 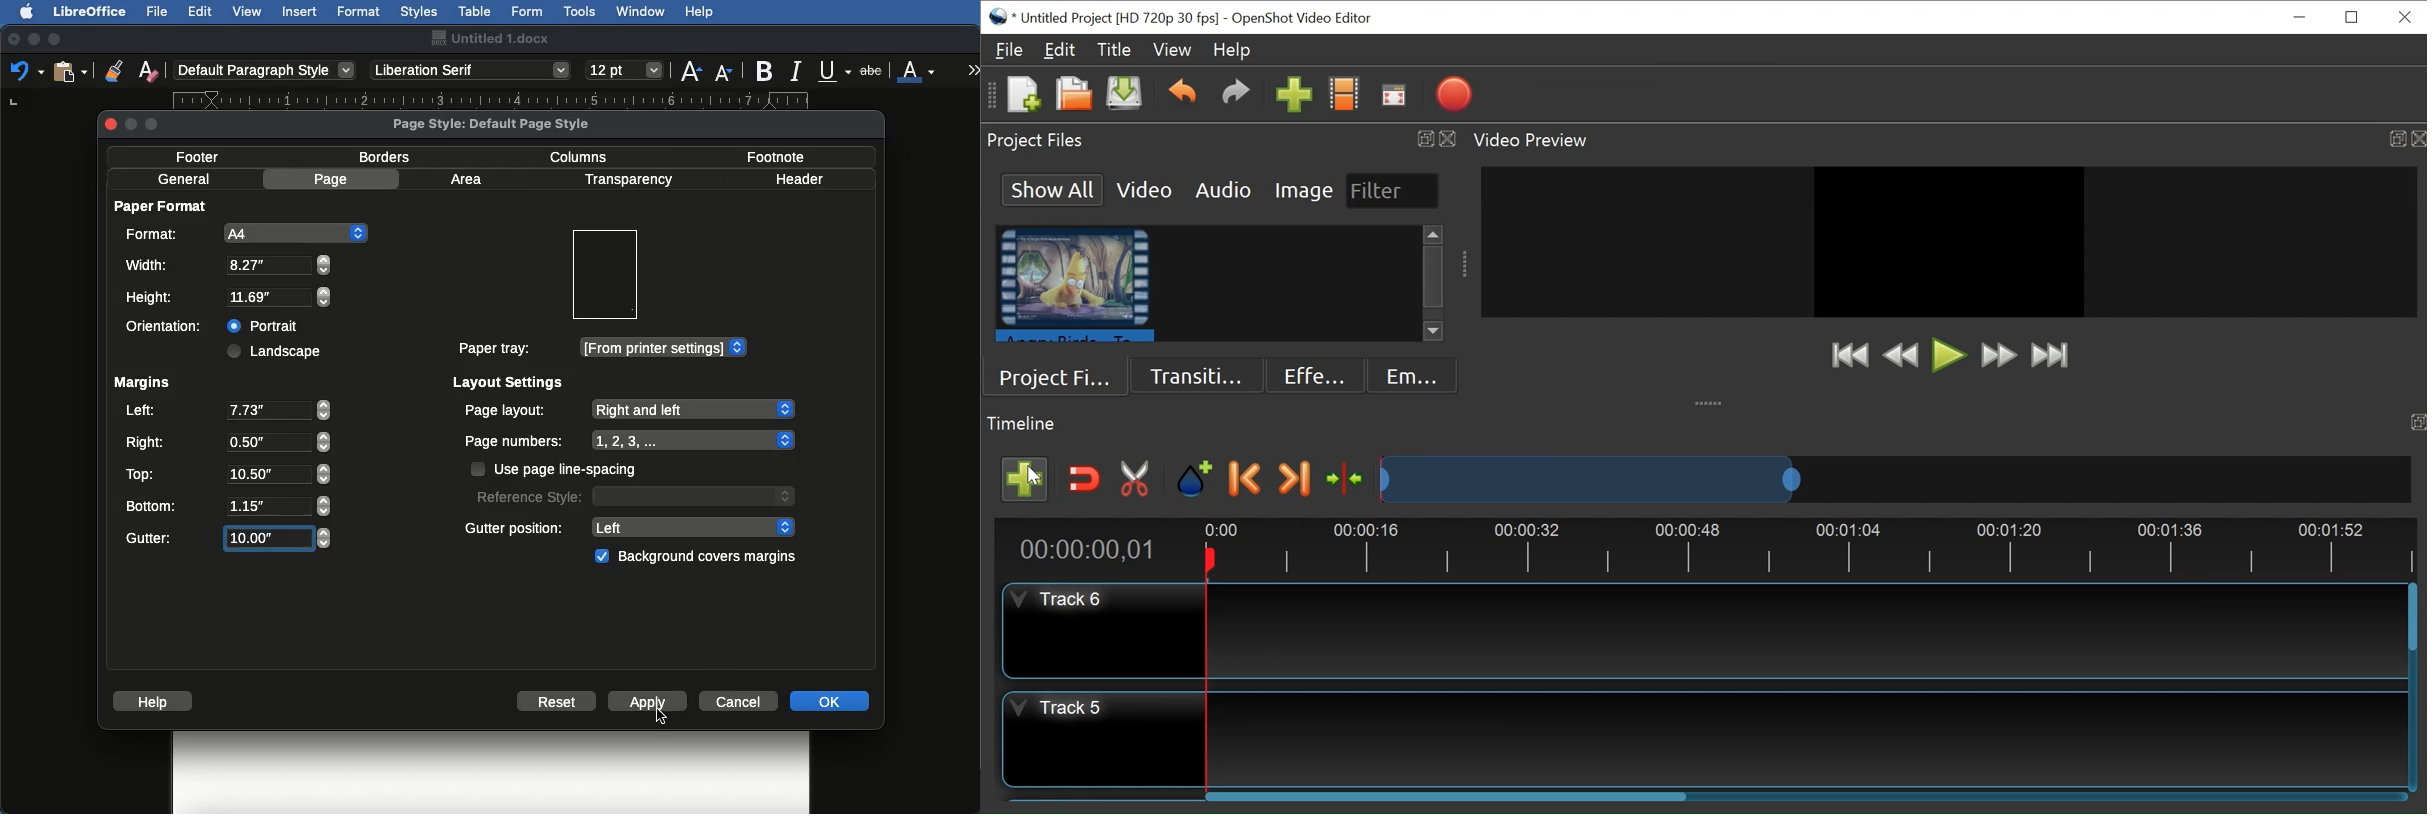 What do you see at coordinates (469, 179) in the screenshot?
I see `Area` at bounding box center [469, 179].